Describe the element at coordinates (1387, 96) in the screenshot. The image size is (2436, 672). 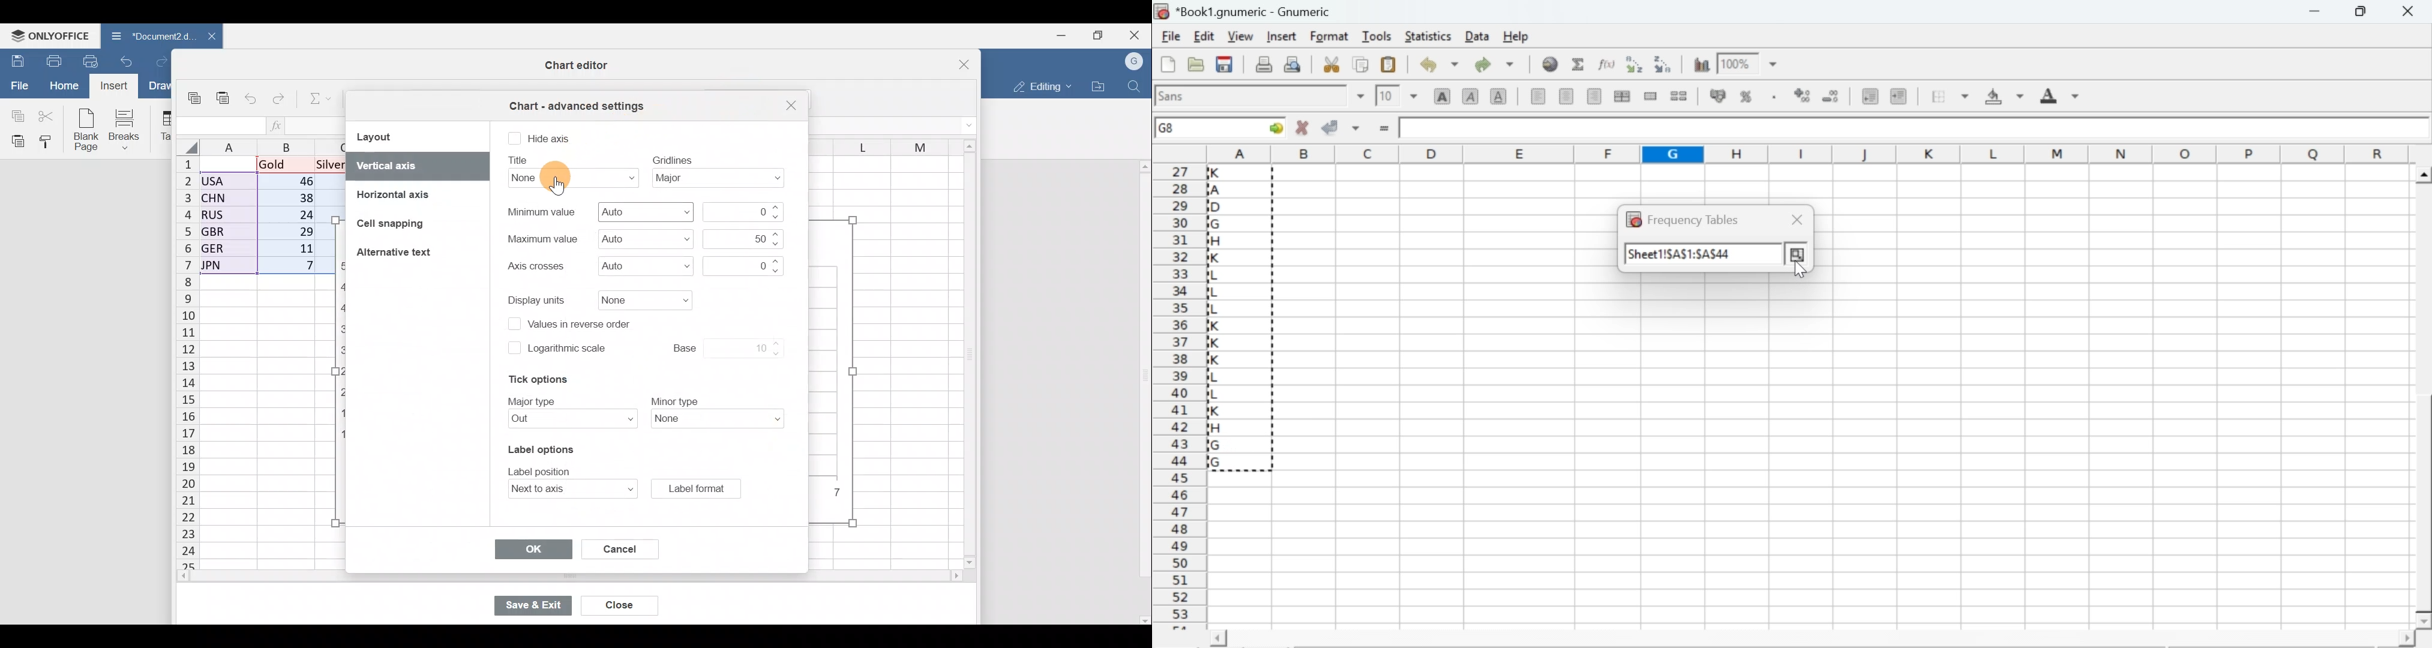
I see `10` at that location.